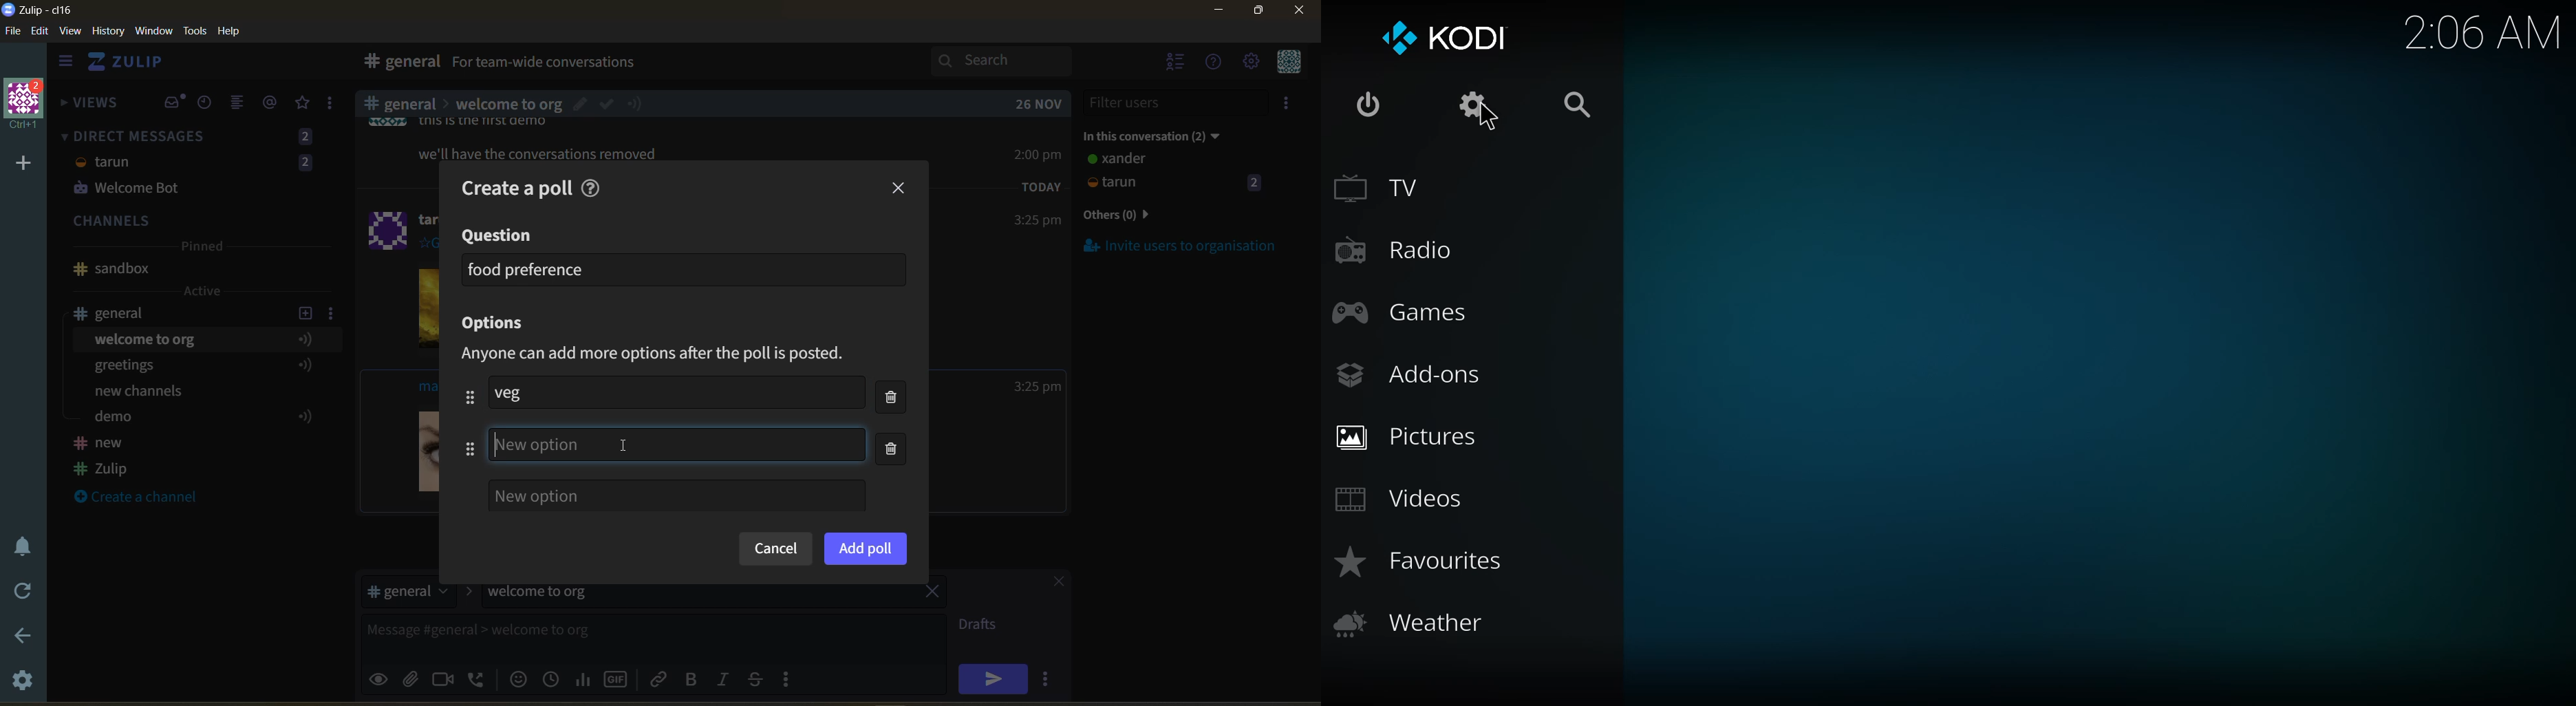 Image resolution: width=2576 pixels, height=728 pixels. What do you see at coordinates (1400, 246) in the screenshot?
I see `radio` at bounding box center [1400, 246].